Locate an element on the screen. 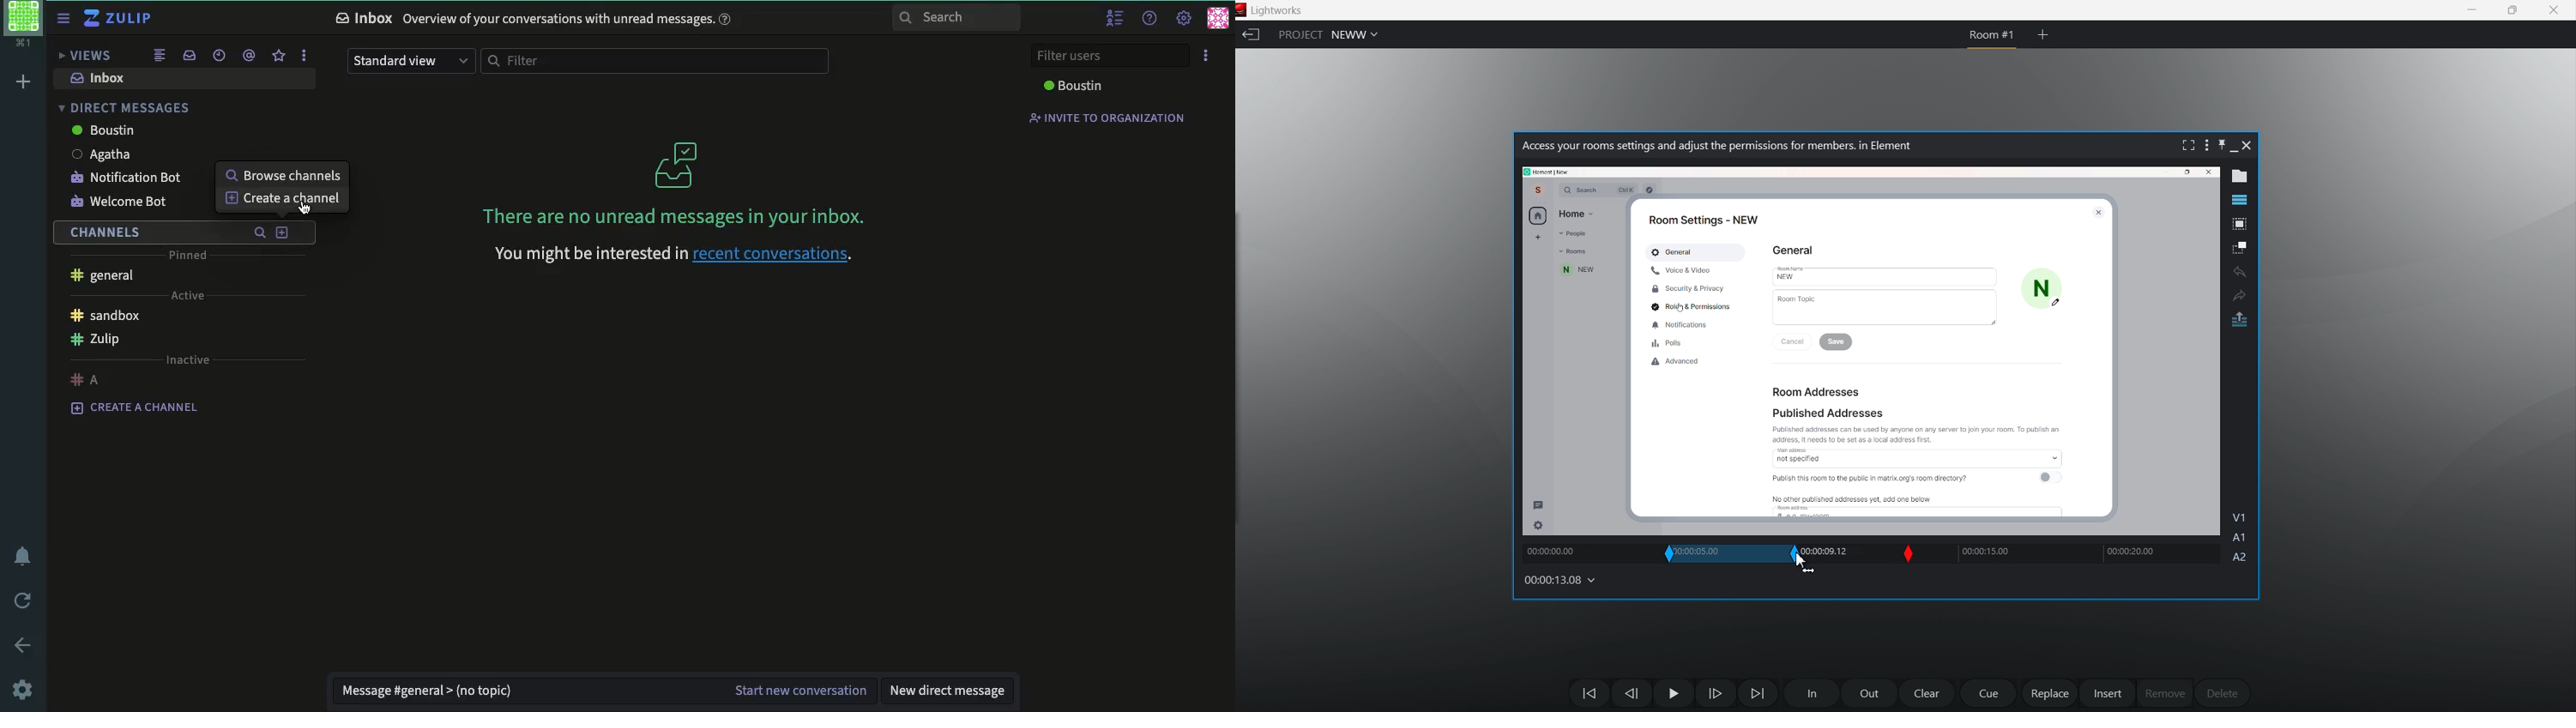 The width and height of the screenshot is (2576, 728). Video name is located at coordinates (1719, 146).